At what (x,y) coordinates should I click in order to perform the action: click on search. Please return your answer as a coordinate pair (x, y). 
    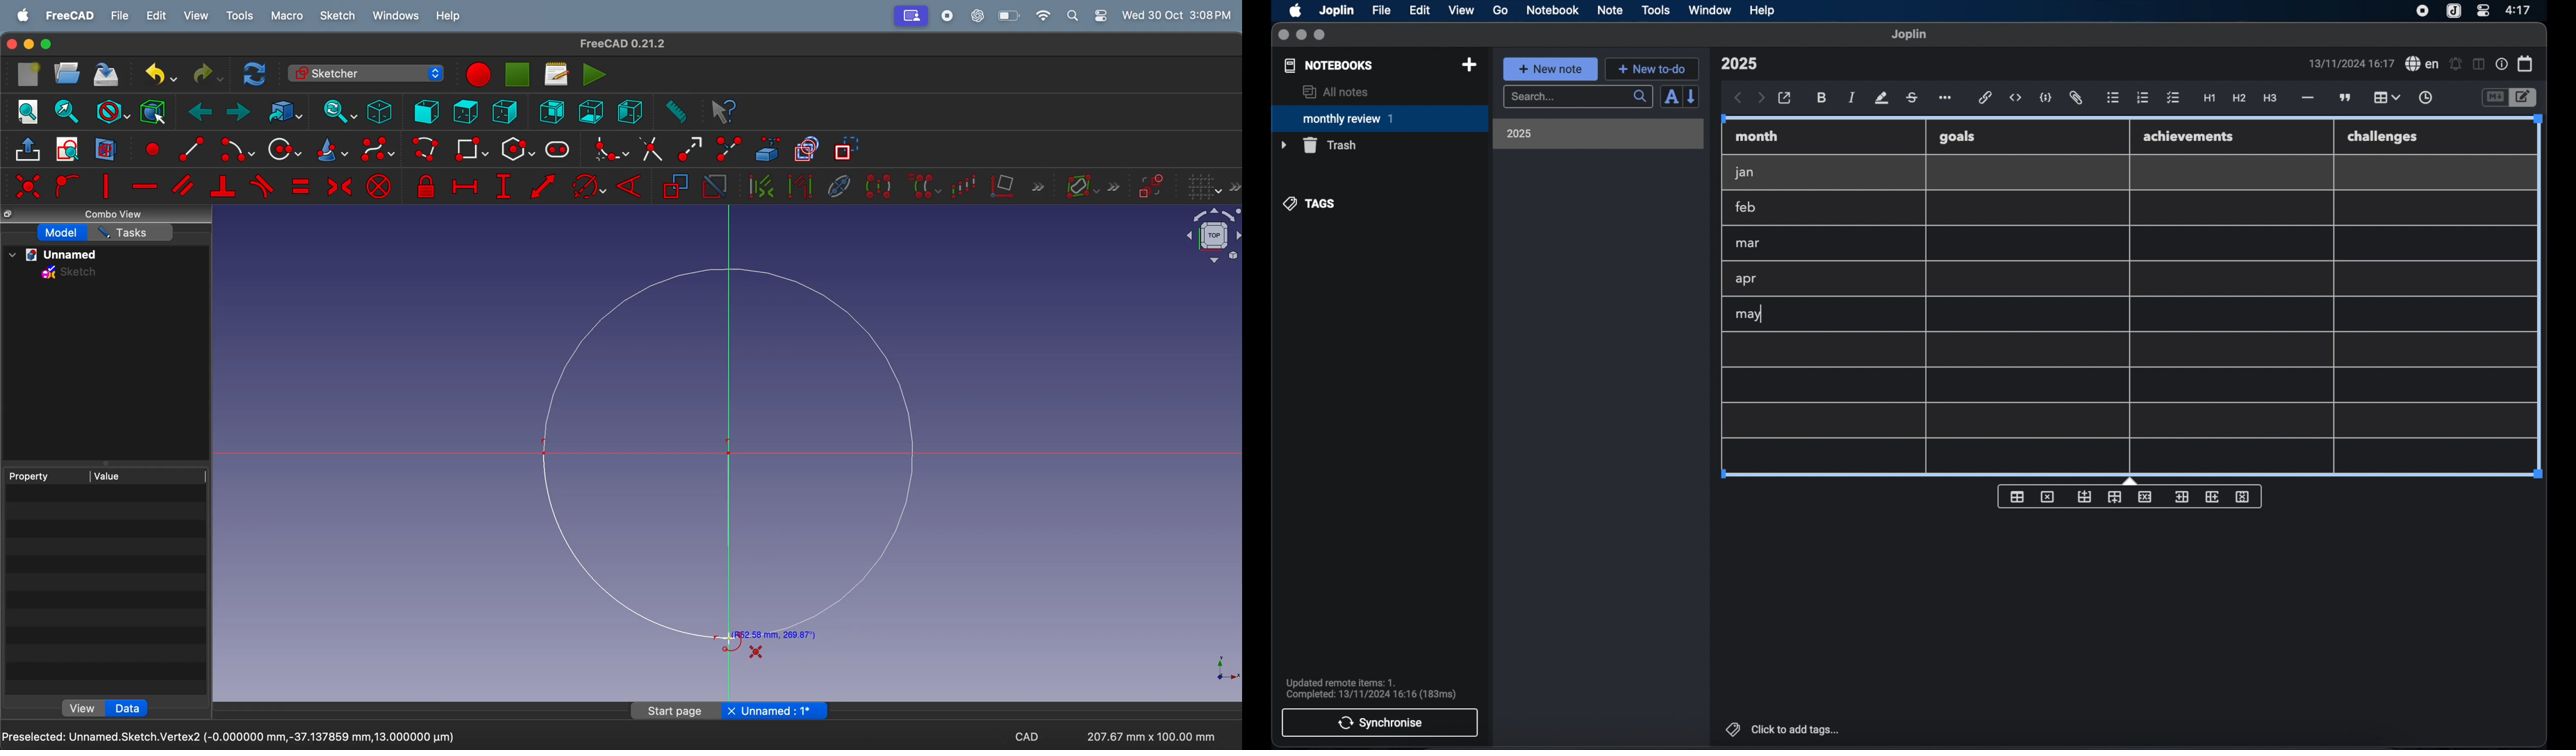
    Looking at the image, I should click on (1073, 16).